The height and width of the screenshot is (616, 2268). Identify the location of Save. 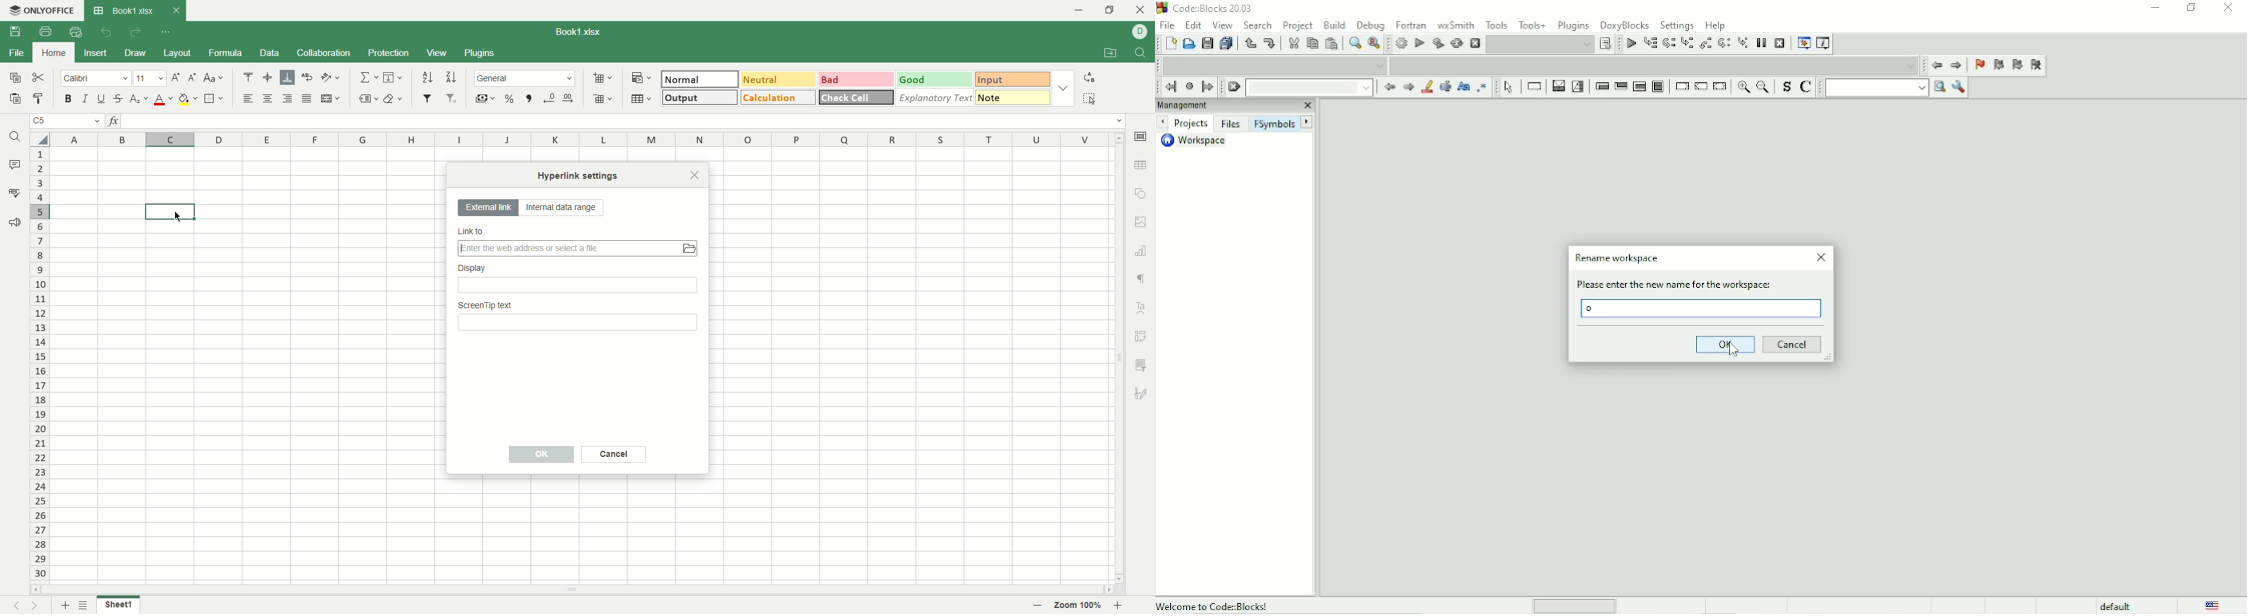
(1207, 43).